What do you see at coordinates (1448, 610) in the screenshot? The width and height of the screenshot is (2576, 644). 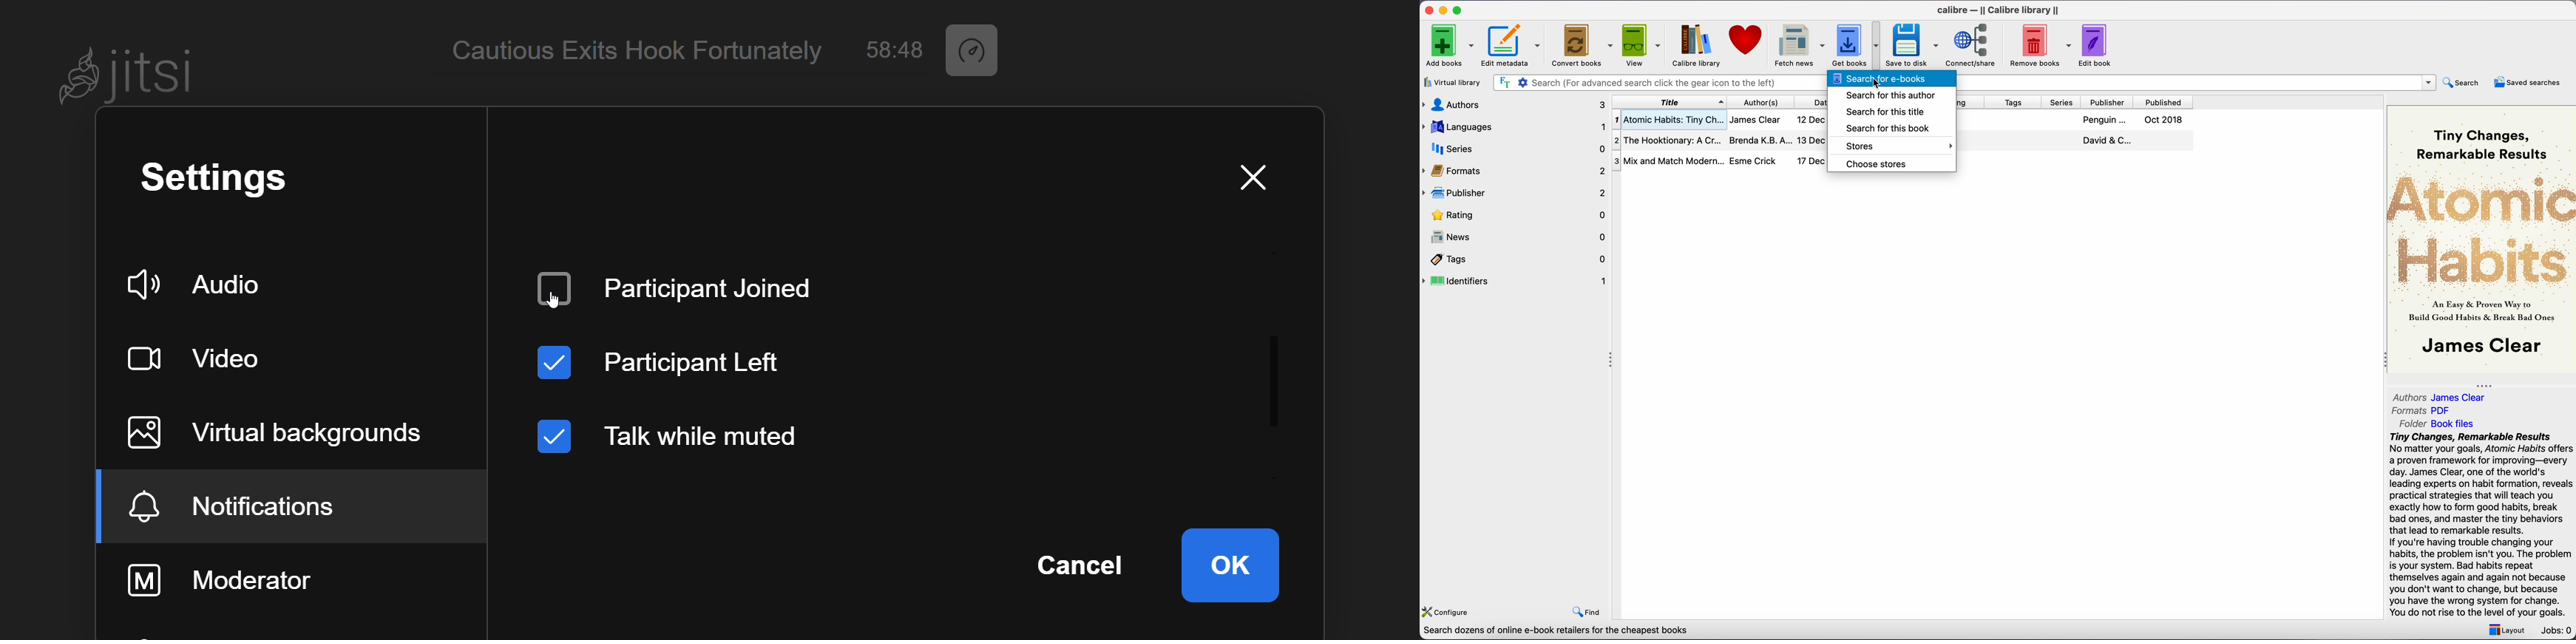 I see `configure` at bounding box center [1448, 610].